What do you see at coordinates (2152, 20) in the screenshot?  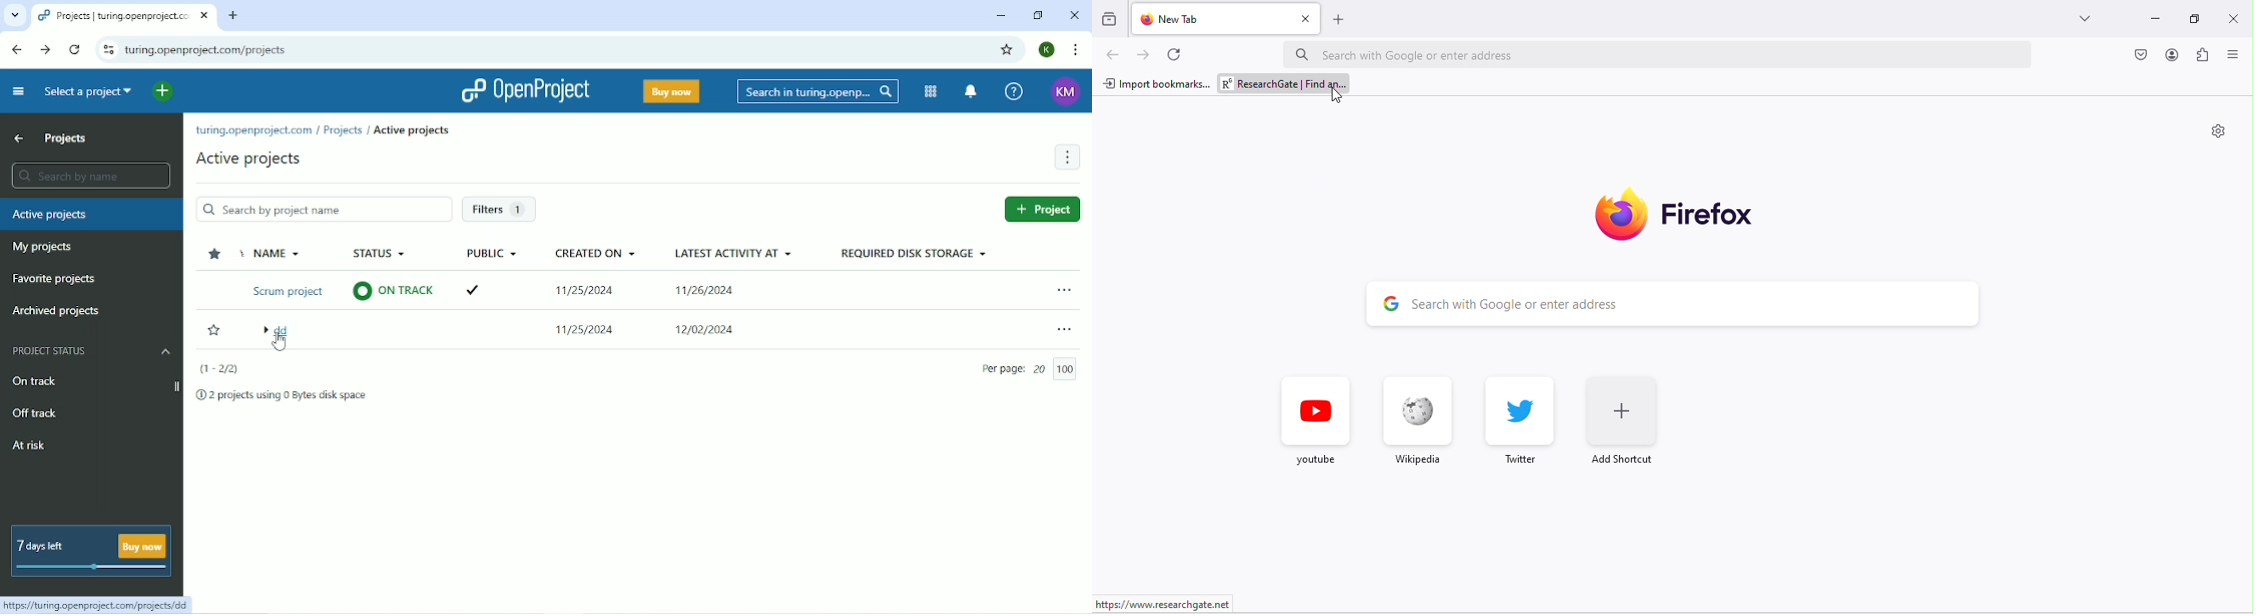 I see `minimize` at bounding box center [2152, 20].